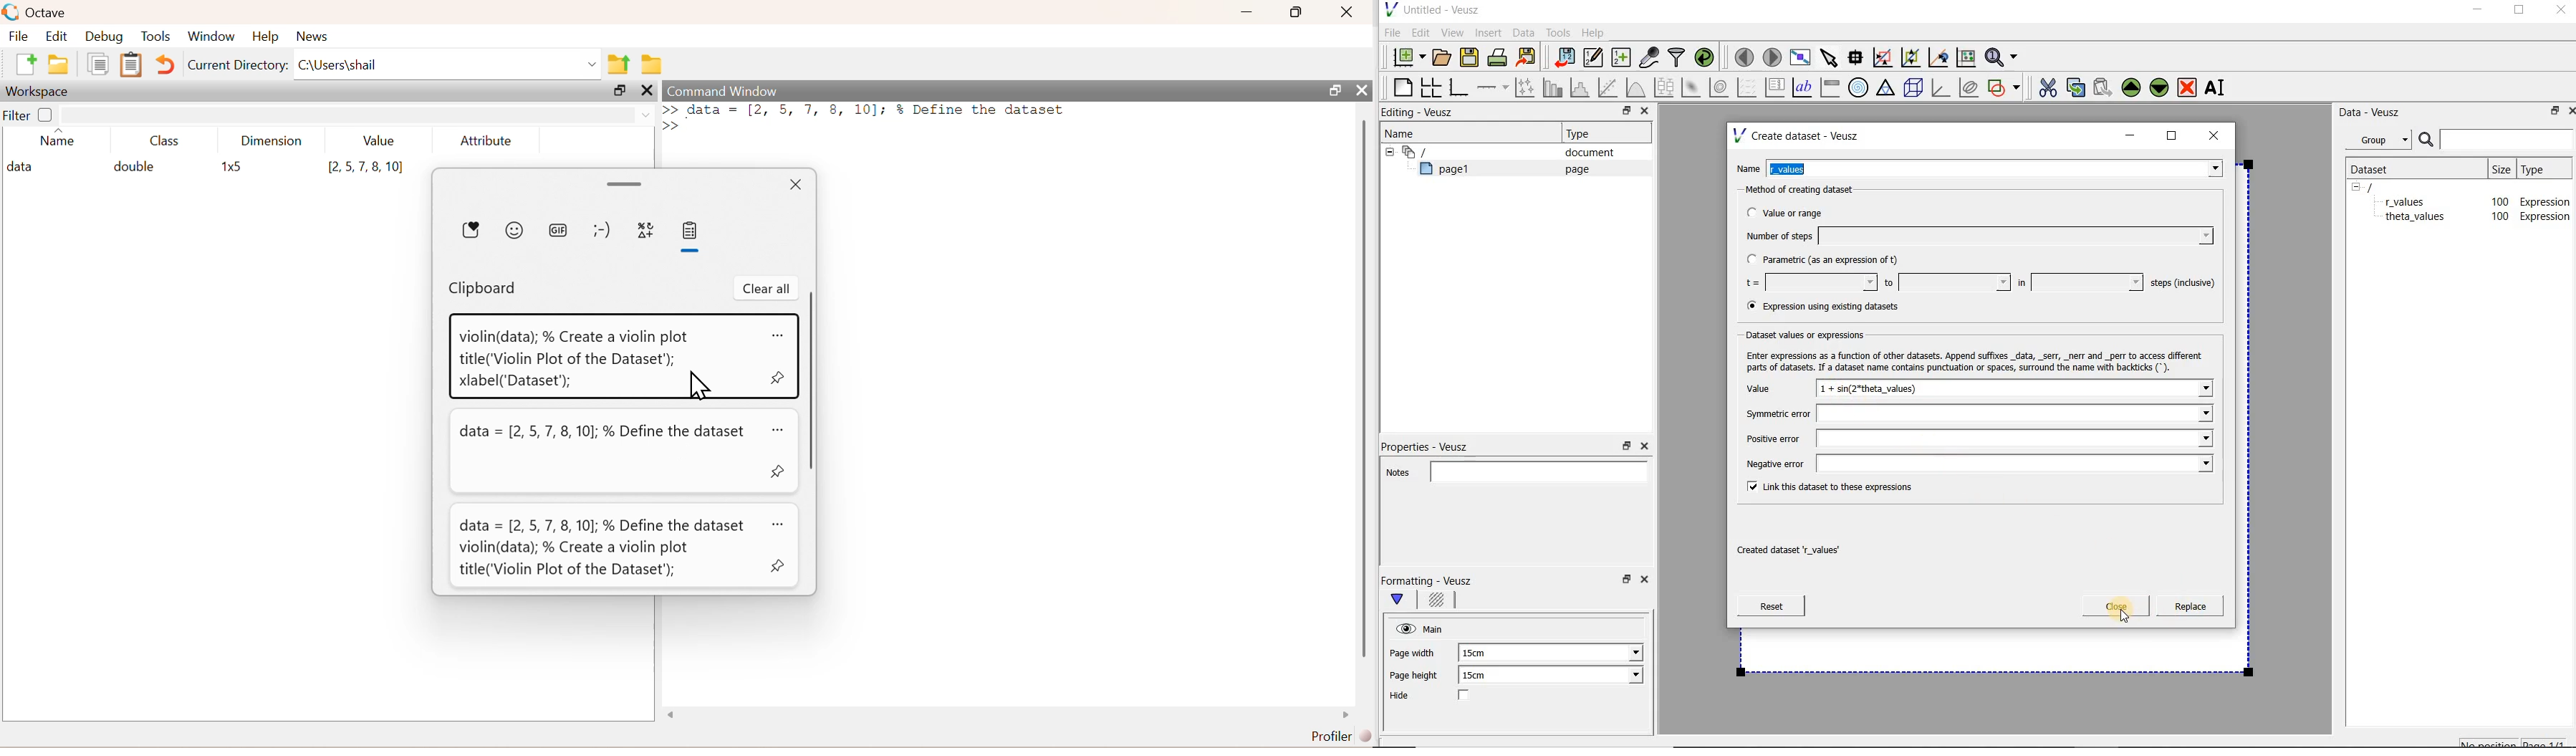  What do you see at coordinates (2131, 87) in the screenshot?
I see `Move the selected widget up` at bounding box center [2131, 87].